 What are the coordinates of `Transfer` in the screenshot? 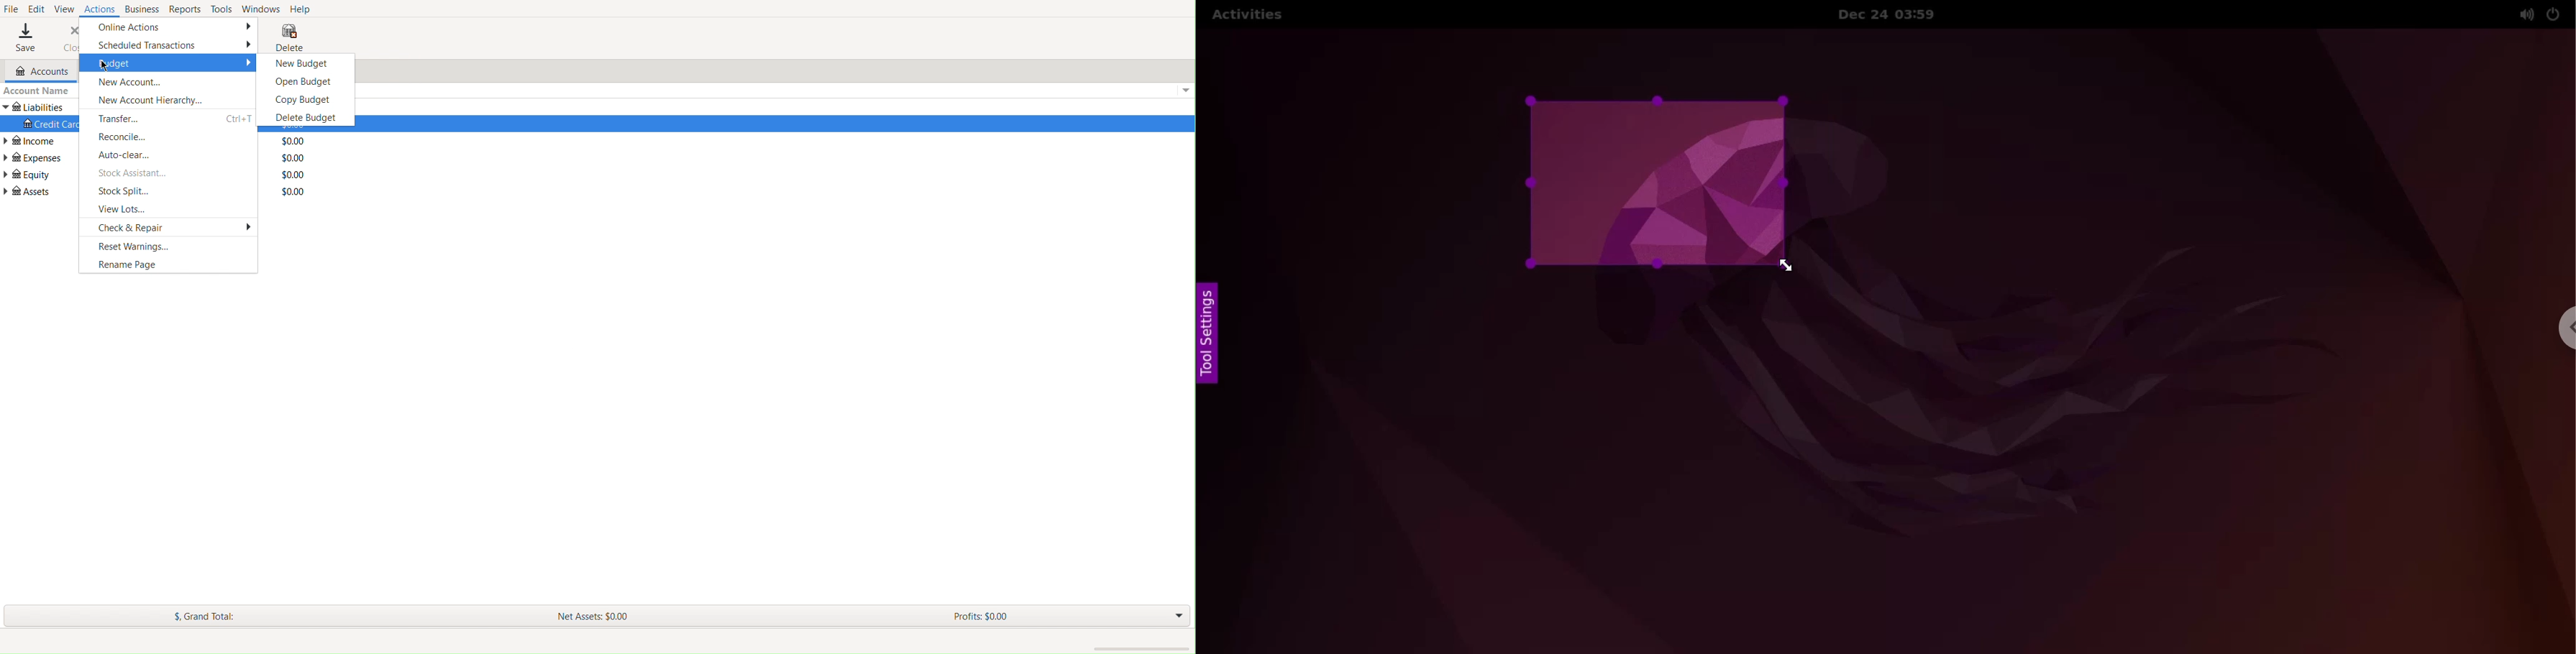 It's located at (127, 116).